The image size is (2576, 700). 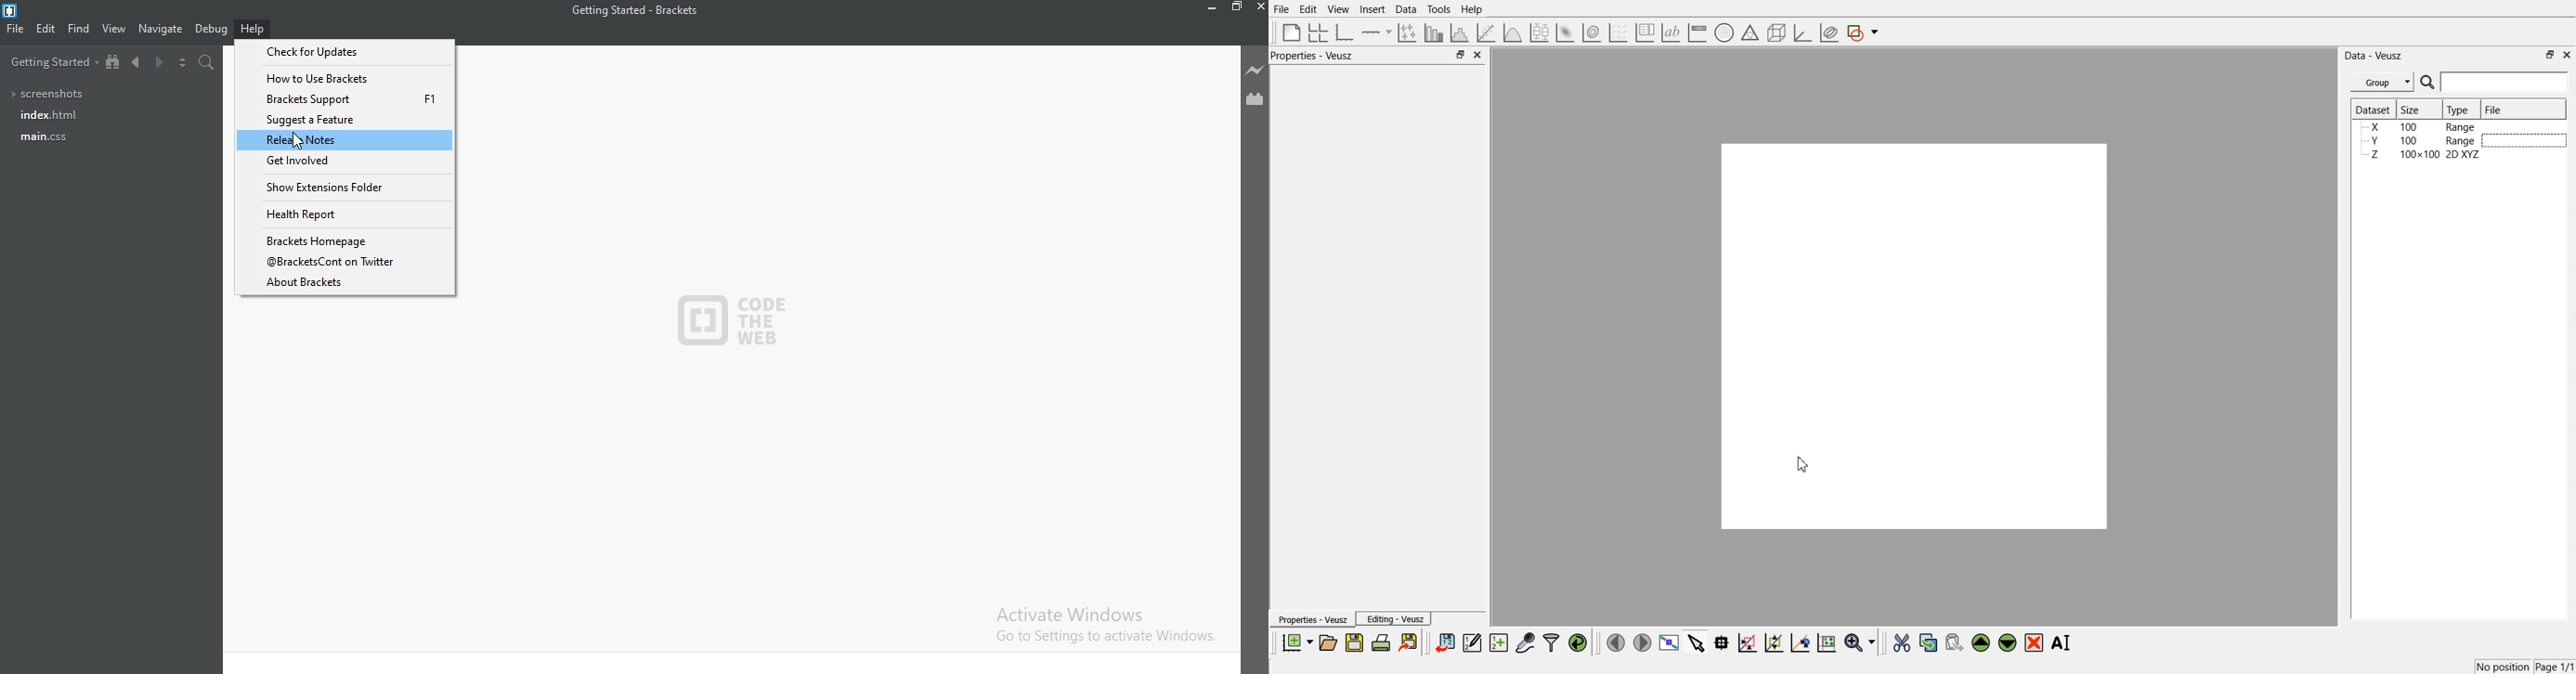 I want to click on Copy the selected widget, so click(x=1929, y=642).